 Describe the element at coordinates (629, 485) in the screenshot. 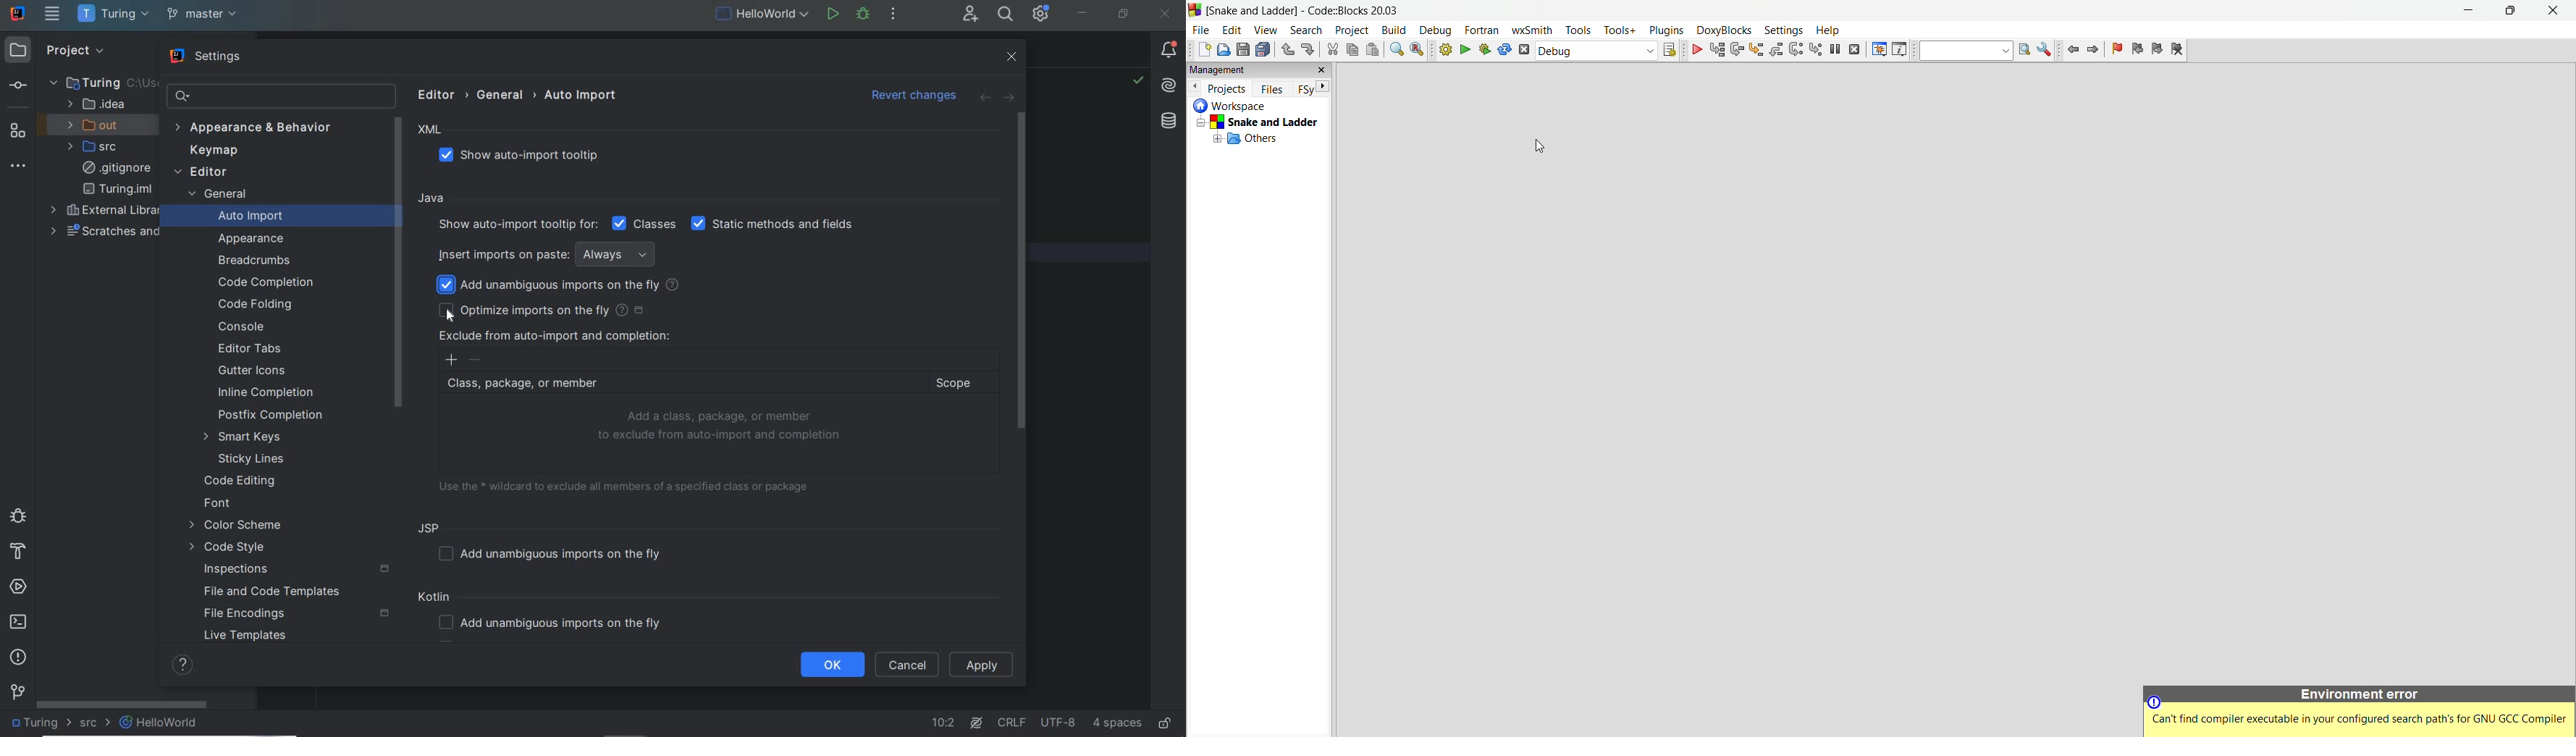

I see `USE WILDCARD TO EXCLUDE ALL MEMBERS INFORMATION` at that location.